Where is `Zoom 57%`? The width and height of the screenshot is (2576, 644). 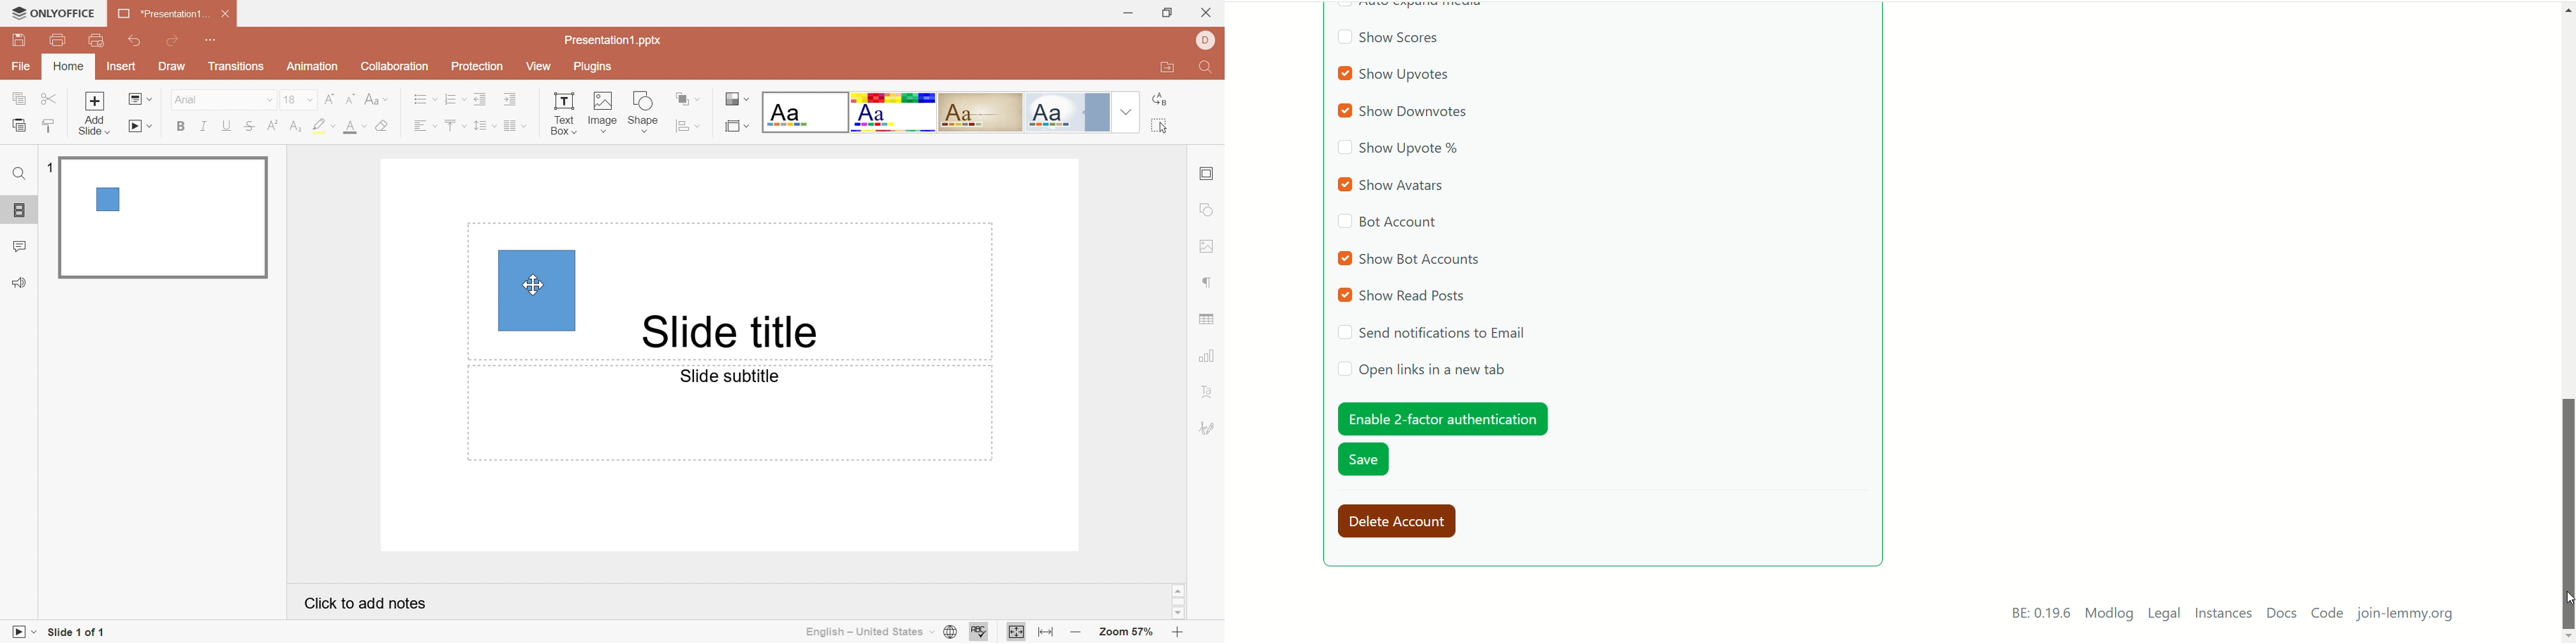
Zoom 57% is located at coordinates (1128, 632).